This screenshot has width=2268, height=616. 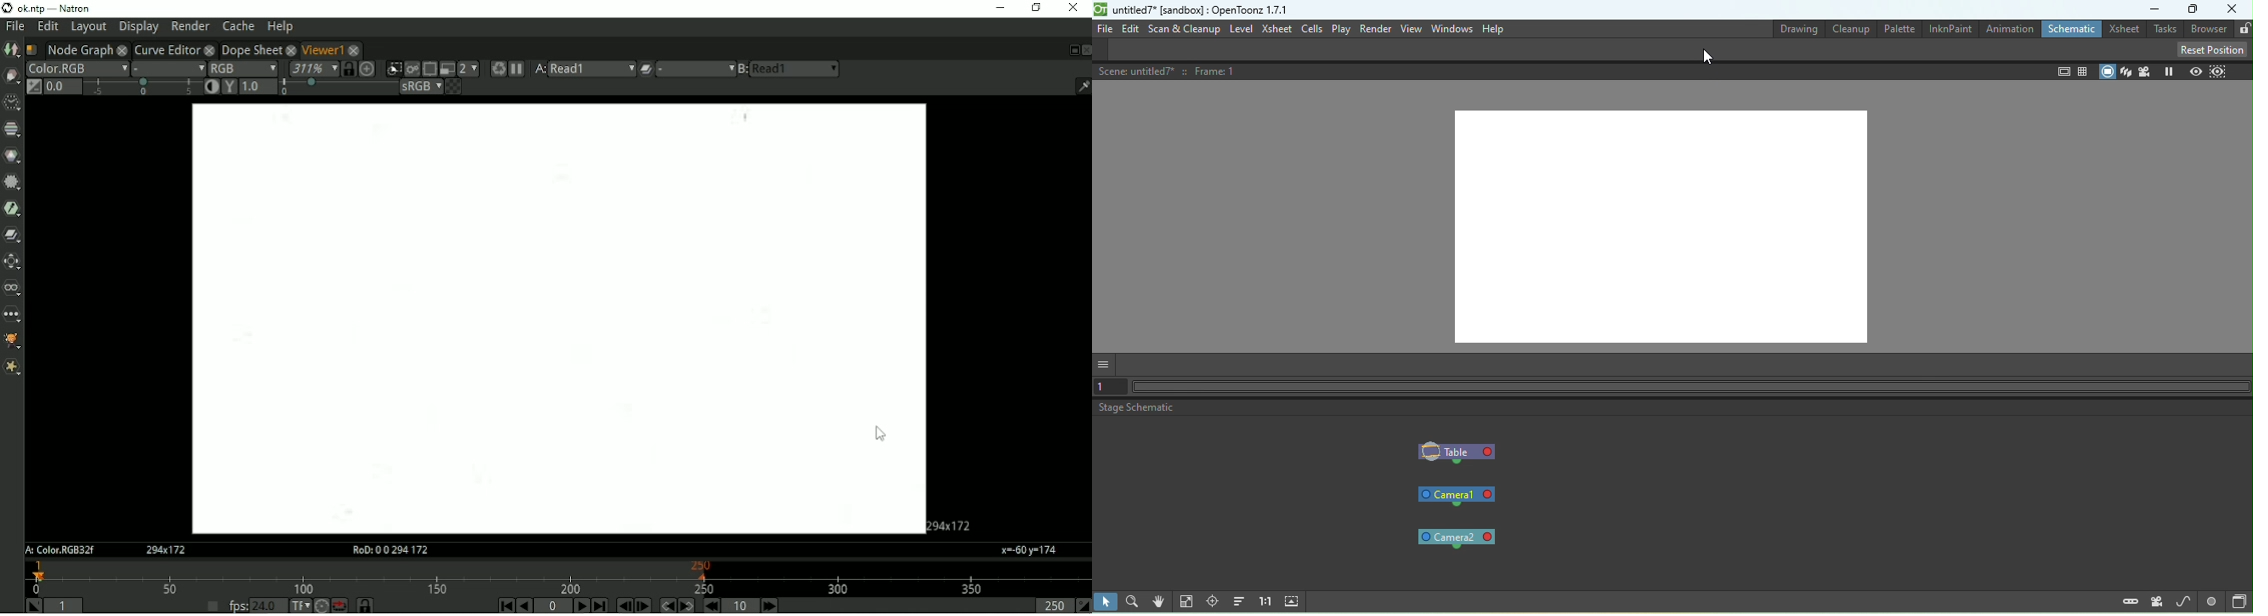 What do you see at coordinates (1107, 601) in the screenshot?
I see `Selection mode` at bounding box center [1107, 601].